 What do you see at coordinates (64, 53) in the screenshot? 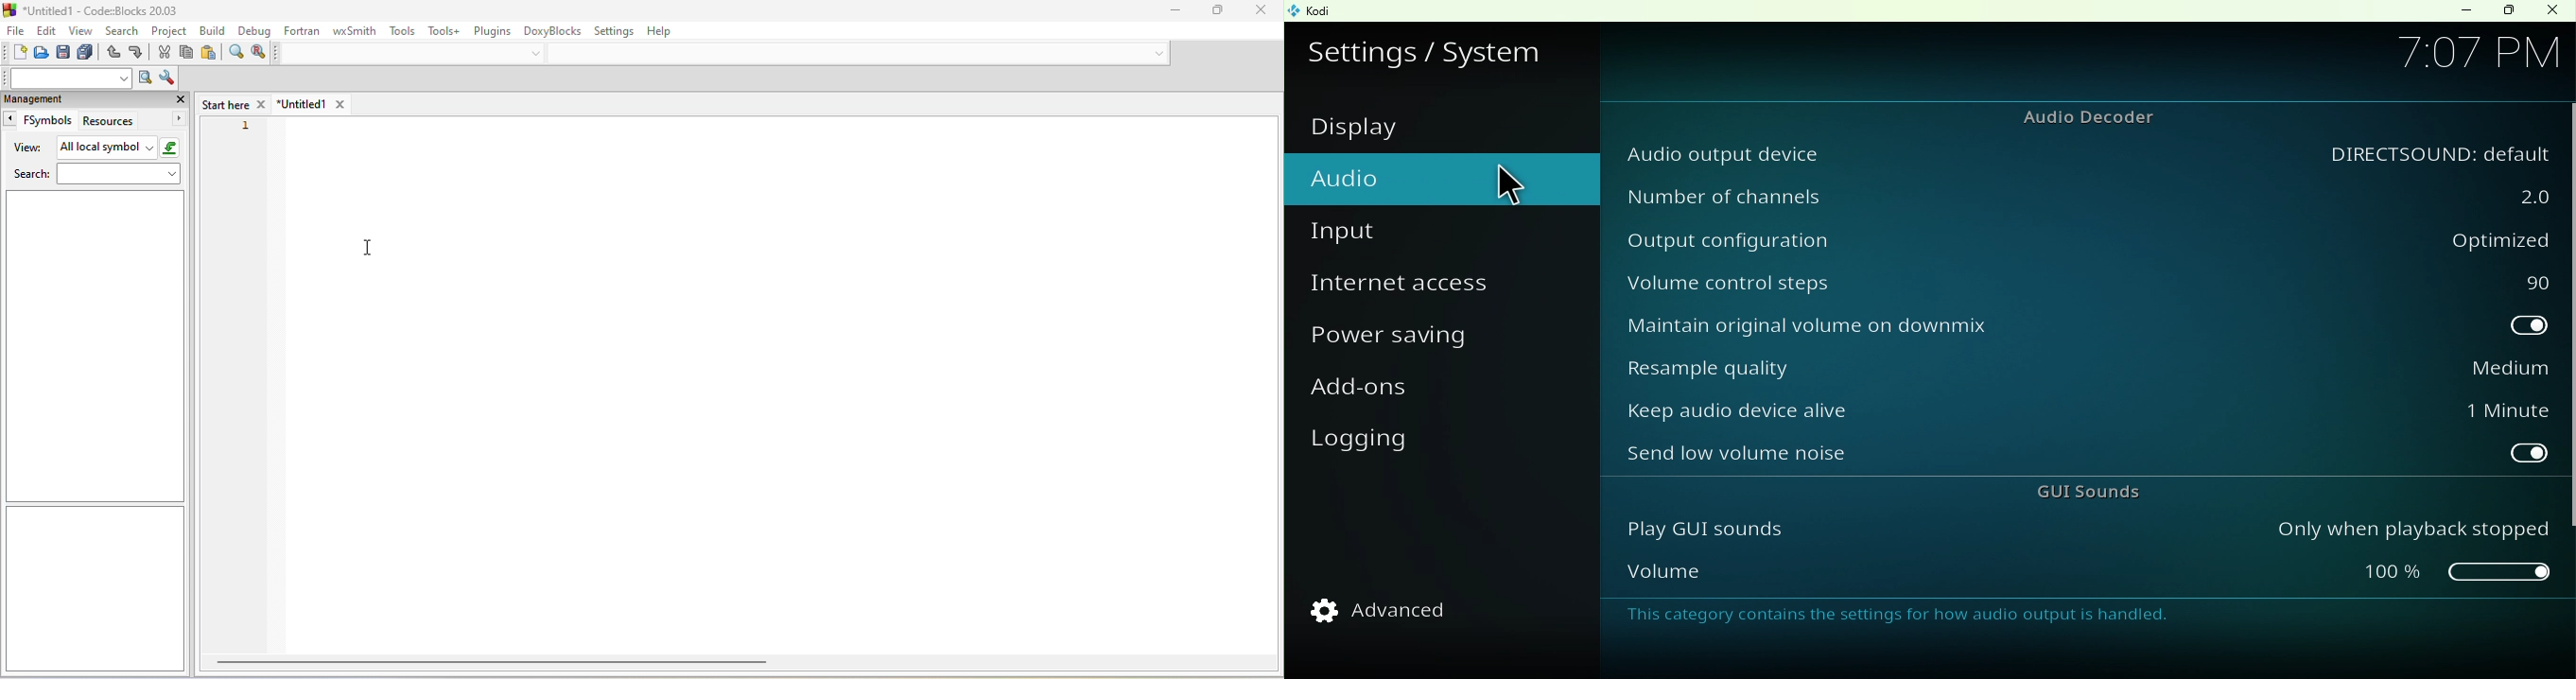
I see `save` at bounding box center [64, 53].